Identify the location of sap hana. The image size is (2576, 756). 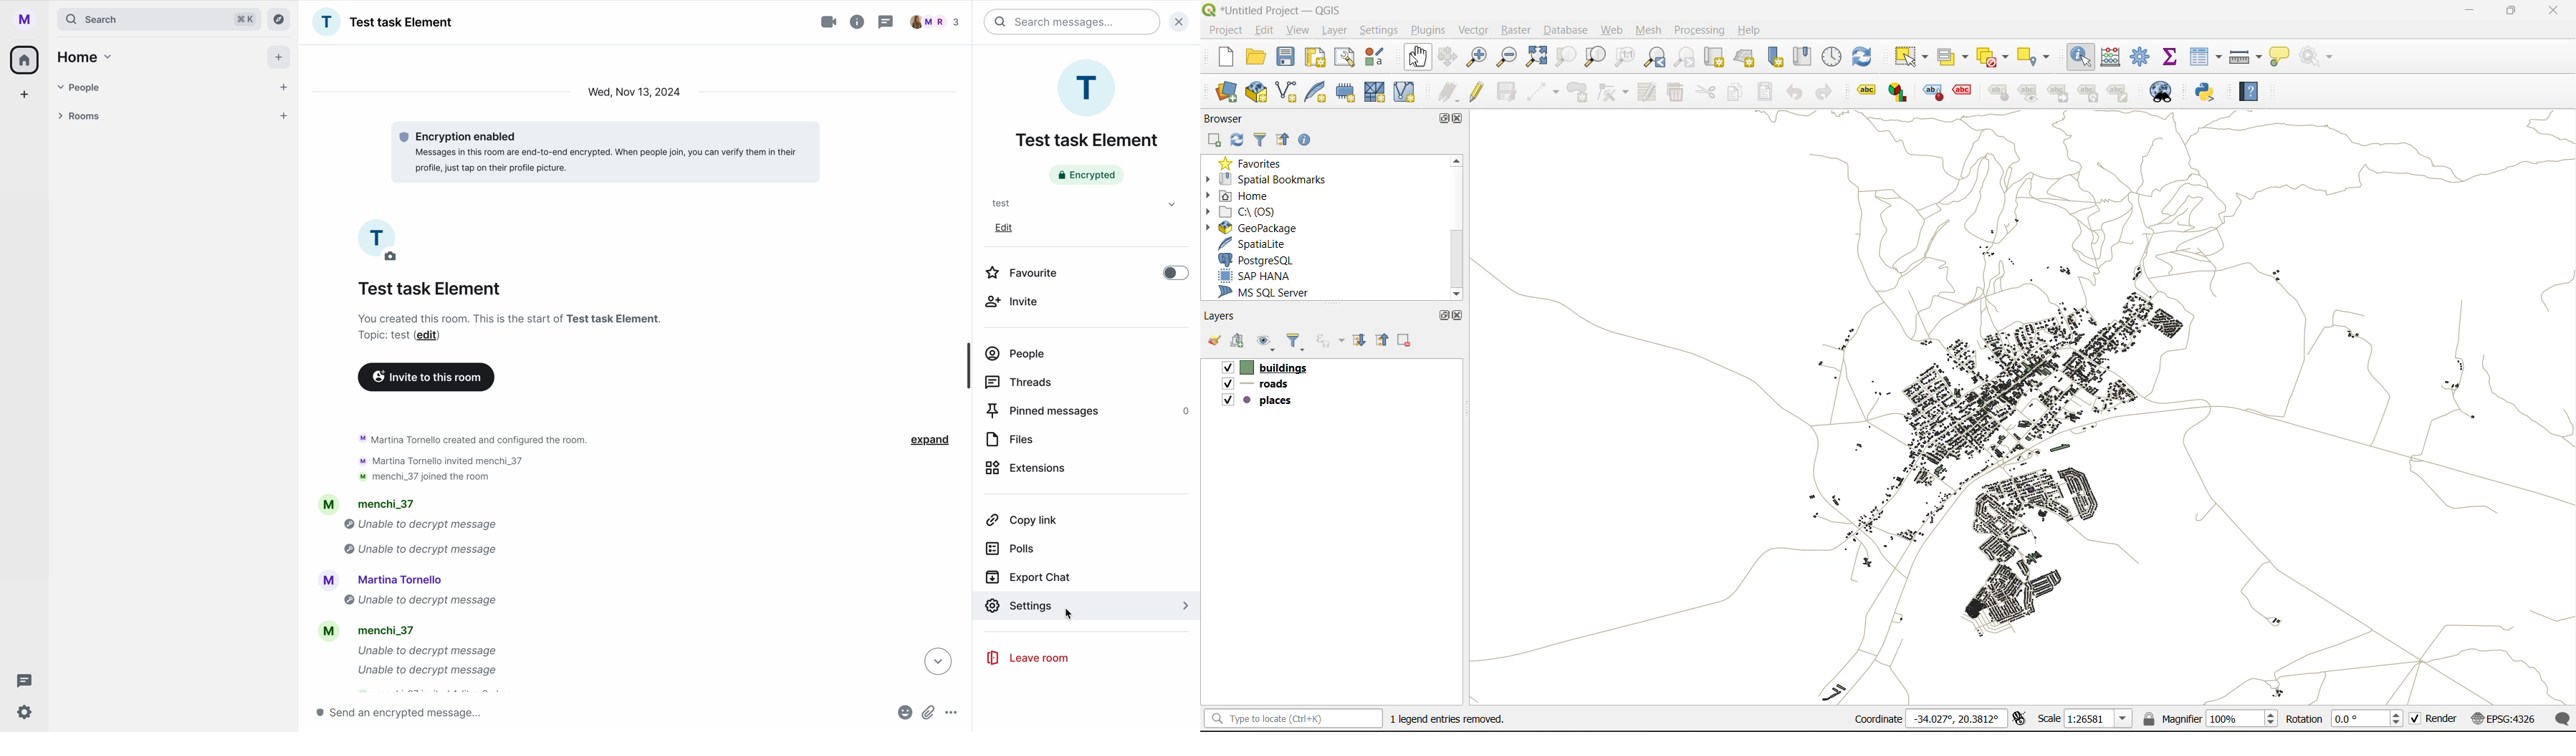
(1259, 276).